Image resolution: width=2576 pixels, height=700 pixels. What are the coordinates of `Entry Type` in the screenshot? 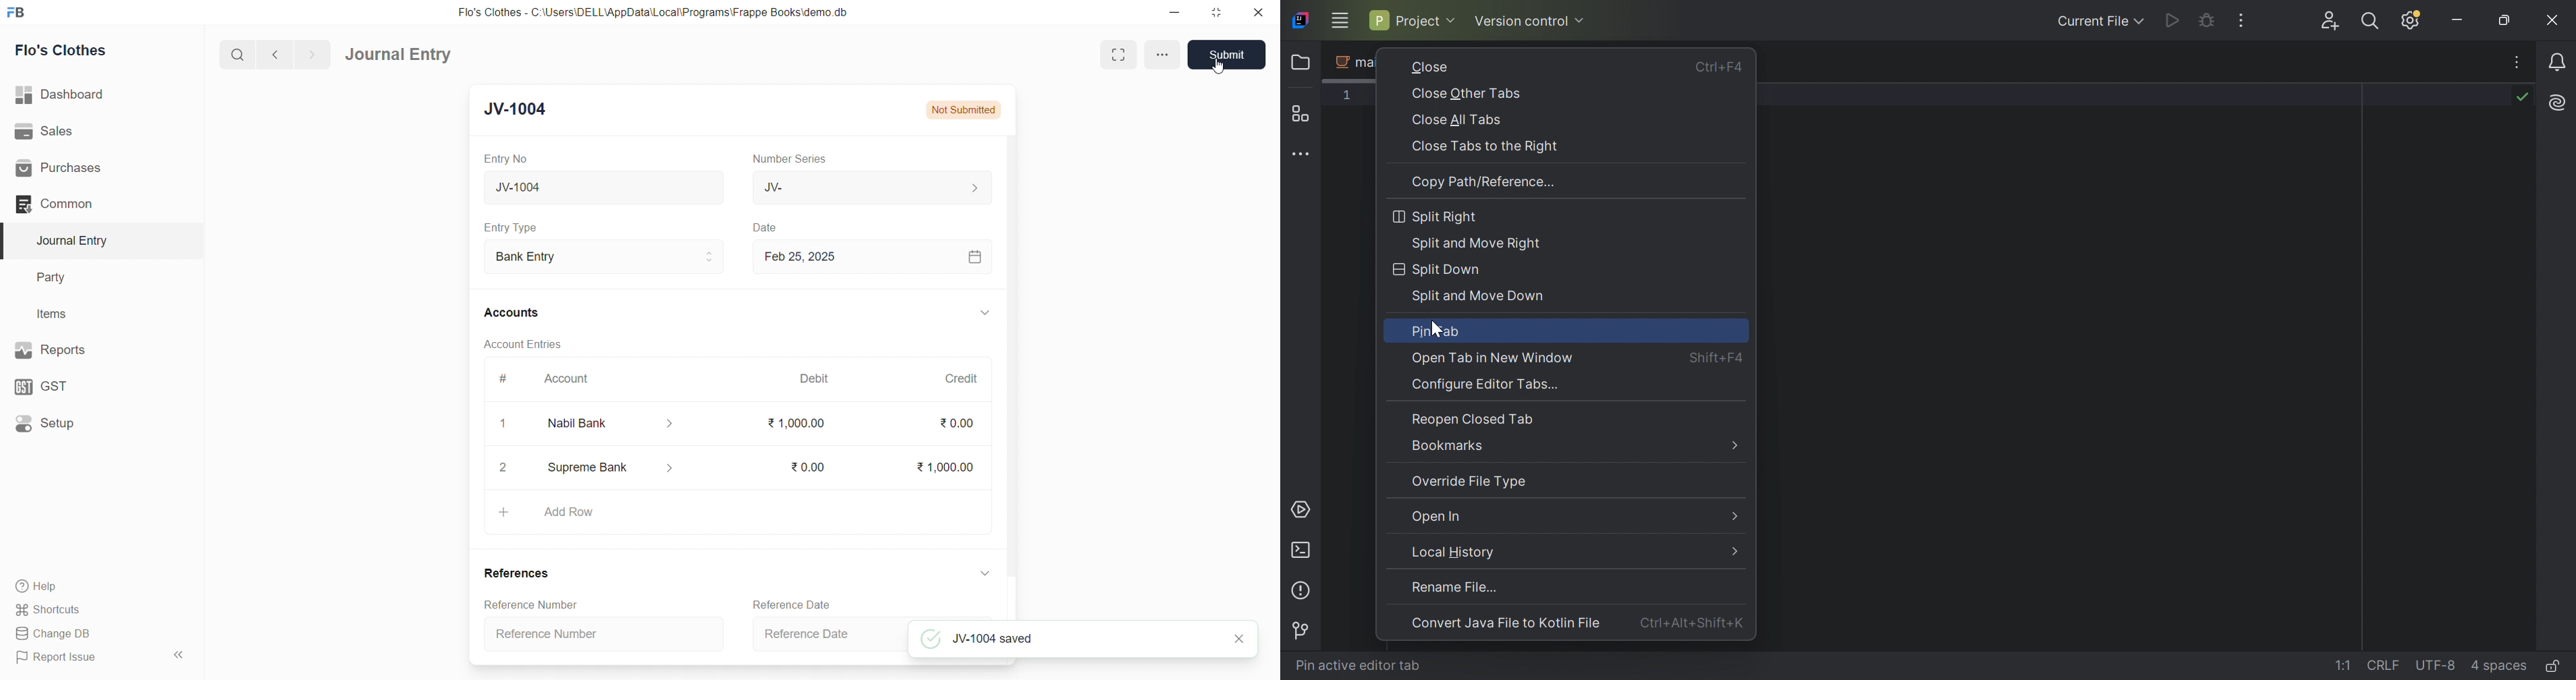 It's located at (511, 227).